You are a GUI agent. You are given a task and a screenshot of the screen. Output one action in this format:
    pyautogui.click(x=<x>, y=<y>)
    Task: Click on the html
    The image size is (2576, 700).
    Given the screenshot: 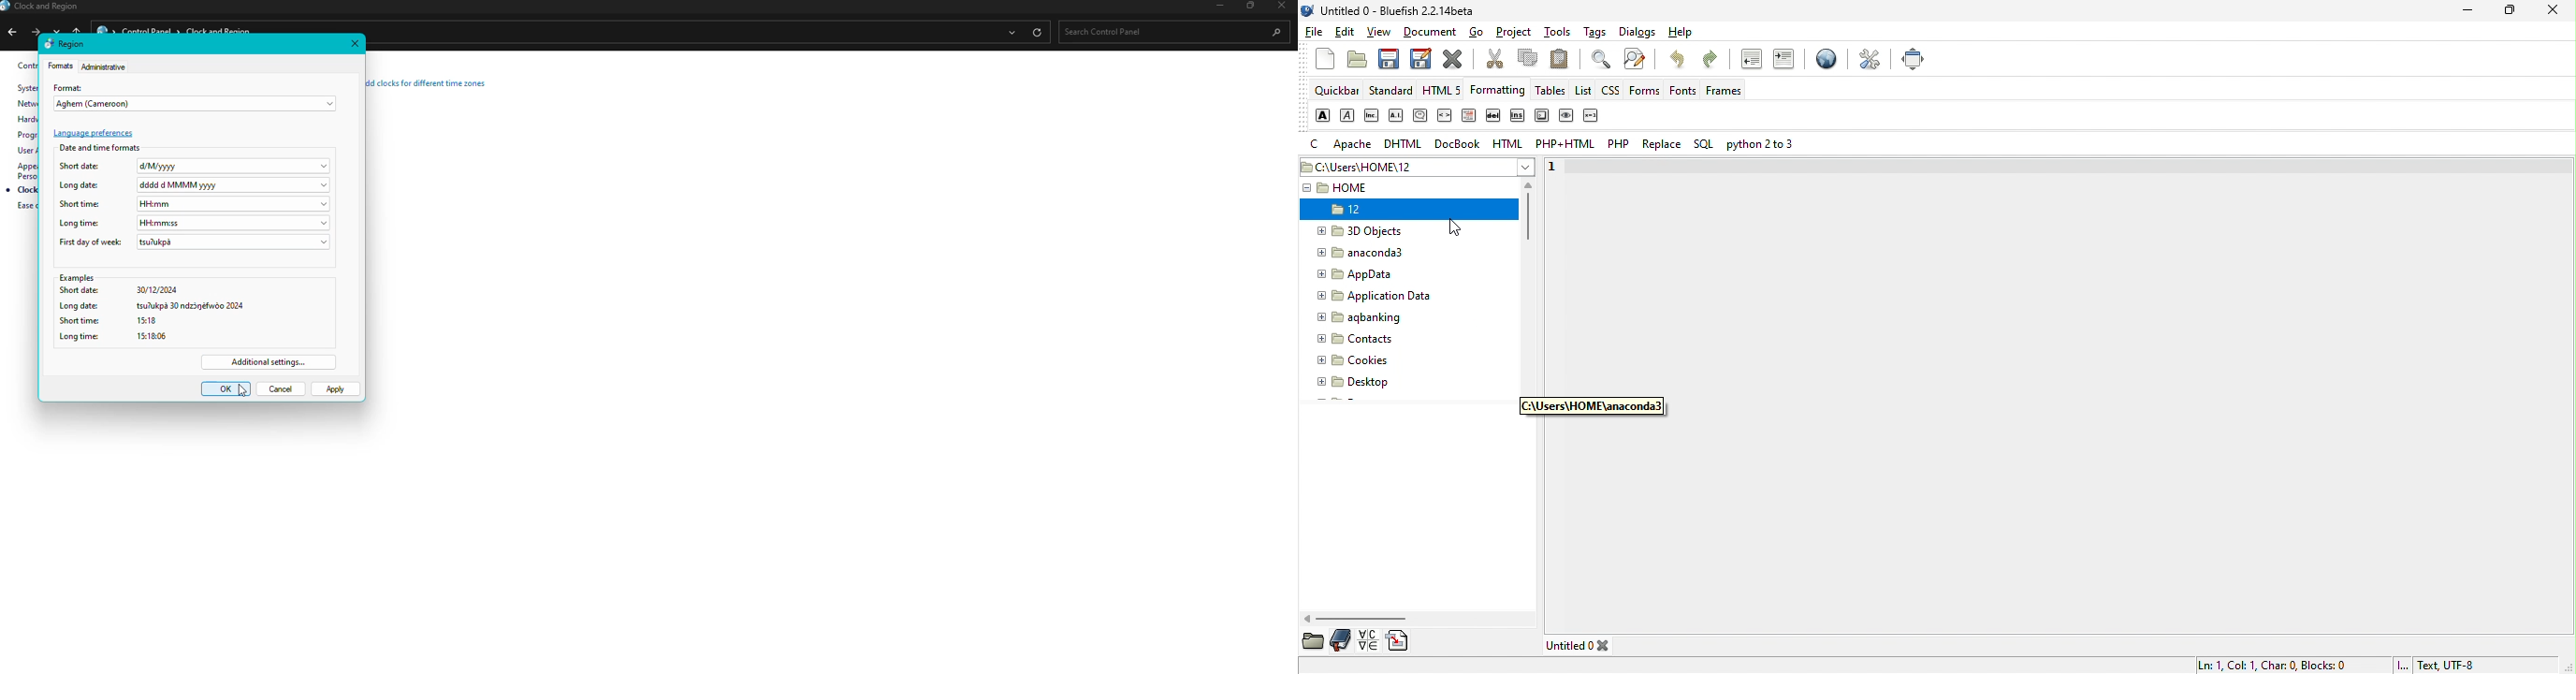 What is the action you would take?
    pyautogui.click(x=1507, y=144)
    